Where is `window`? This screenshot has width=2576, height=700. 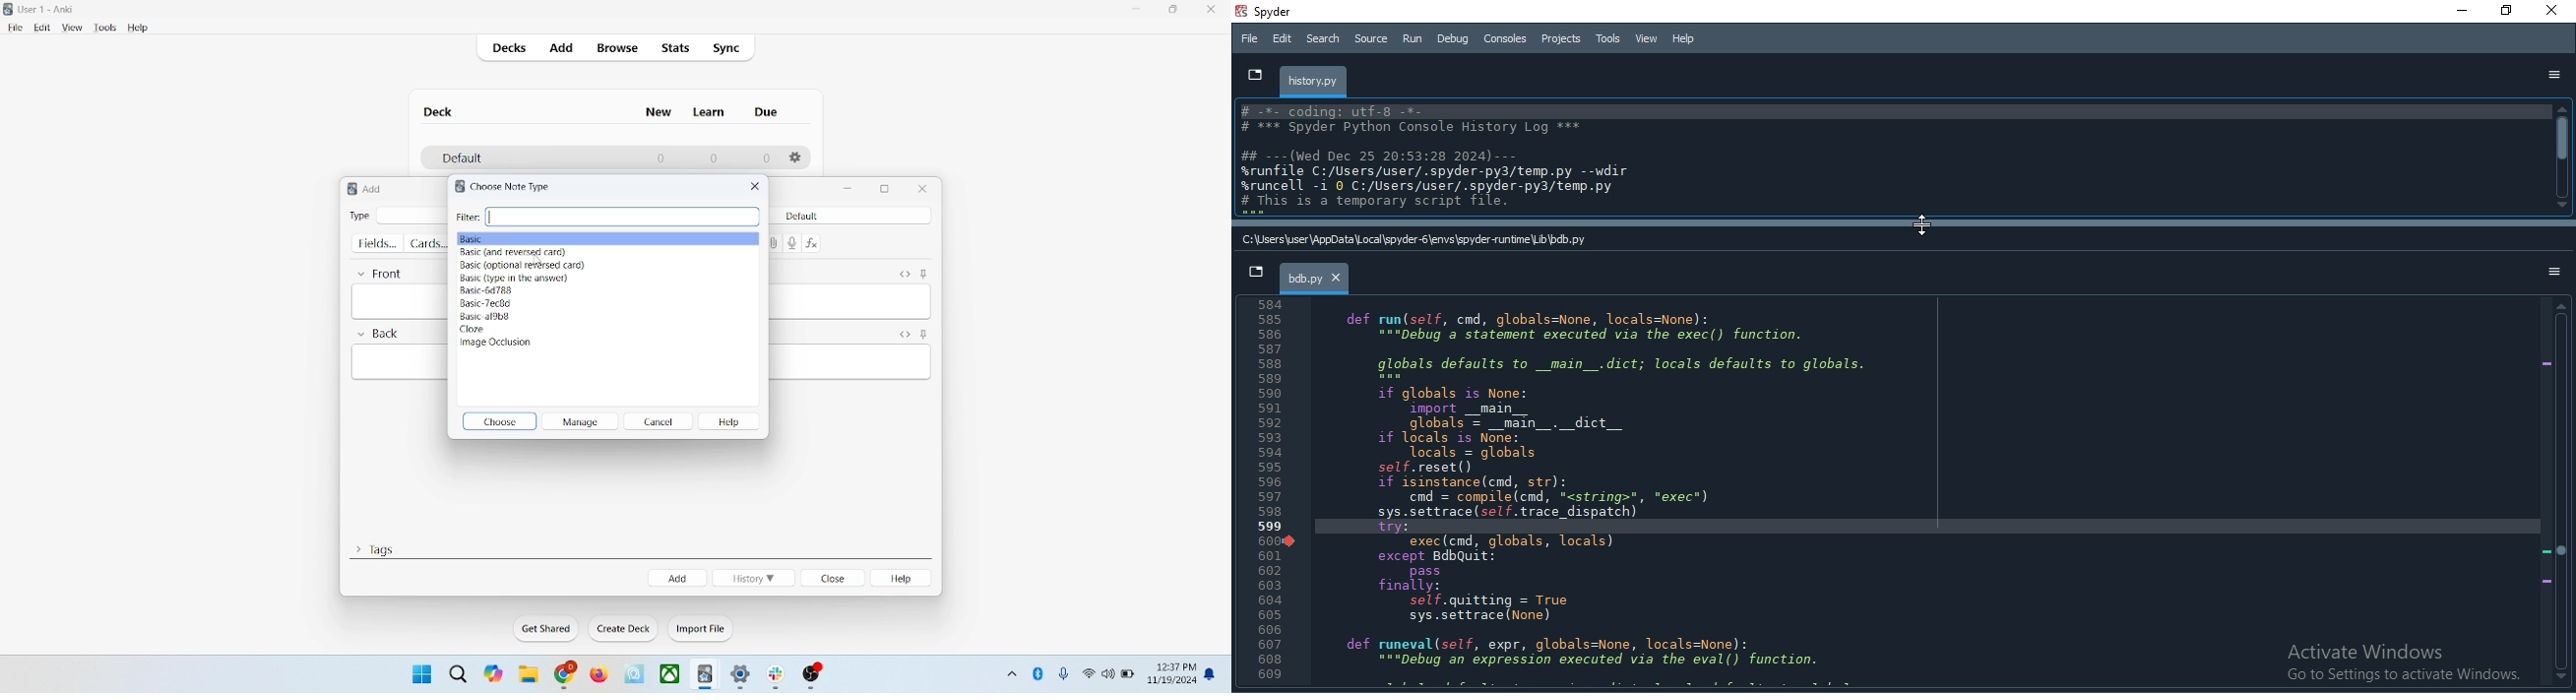 window is located at coordinates (420, 673).